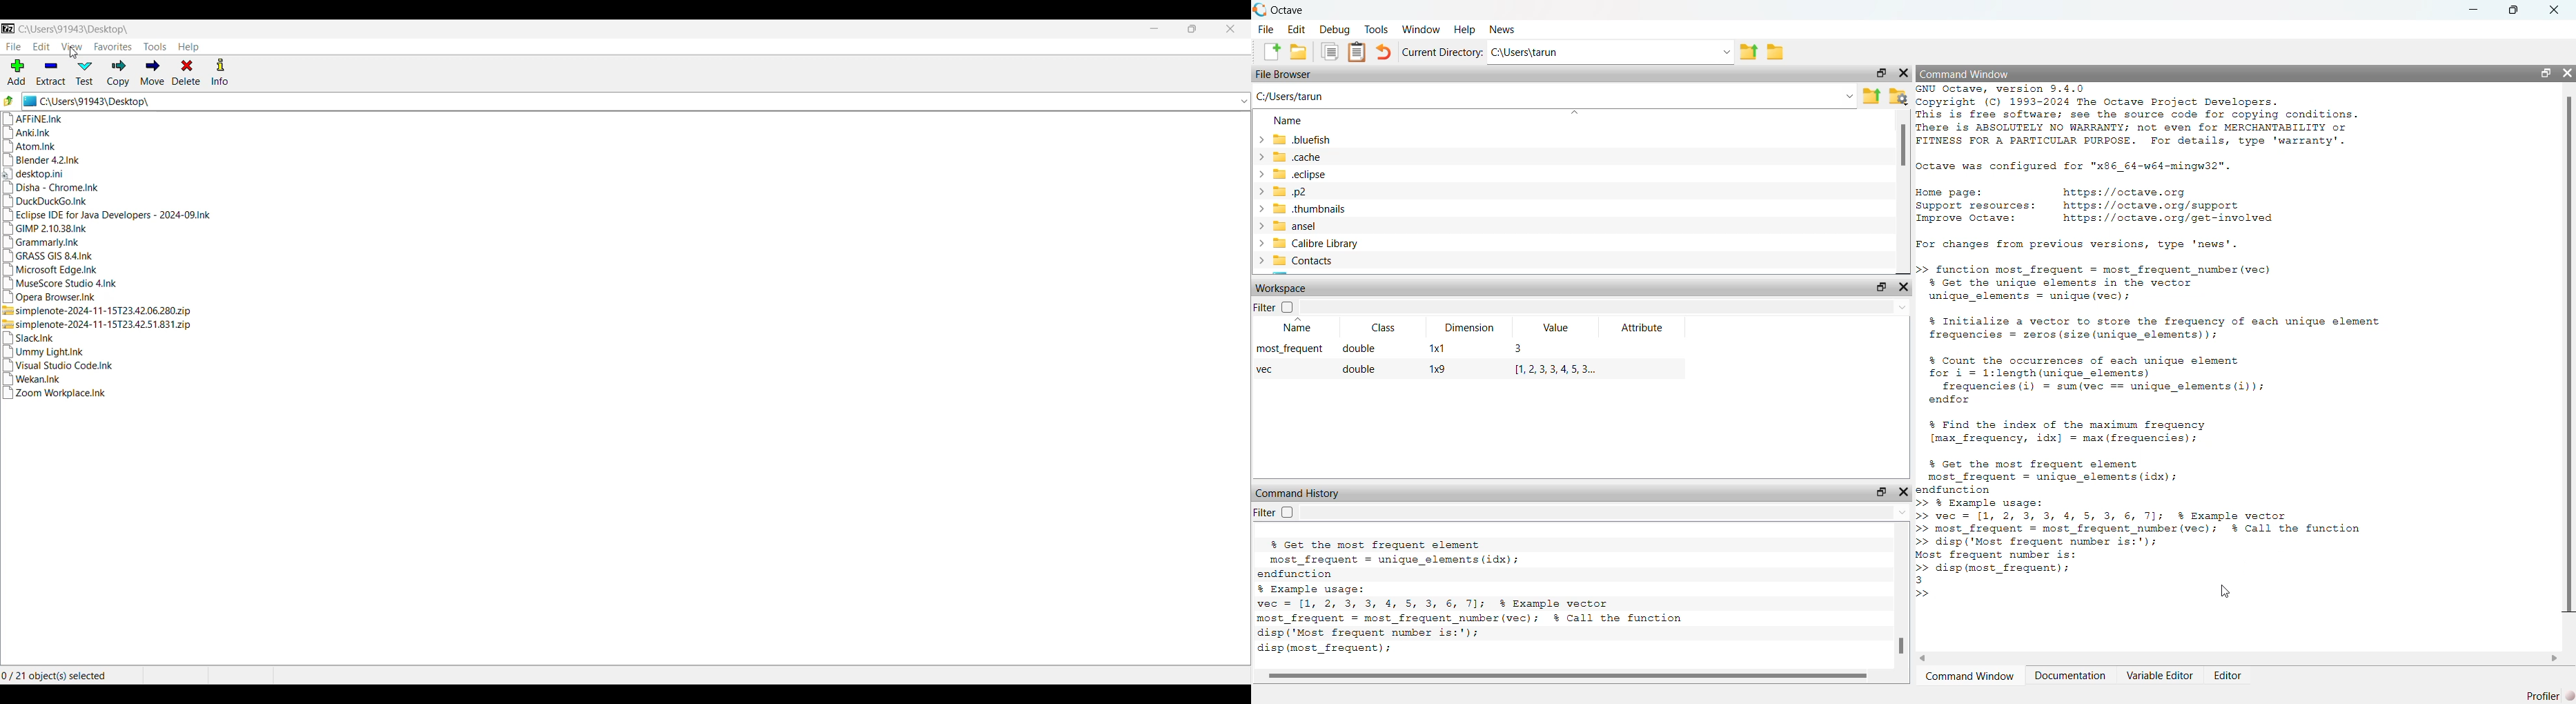  Describe the element at coordinates (1304, 327) in the screenshot. I see `Name` at that location.